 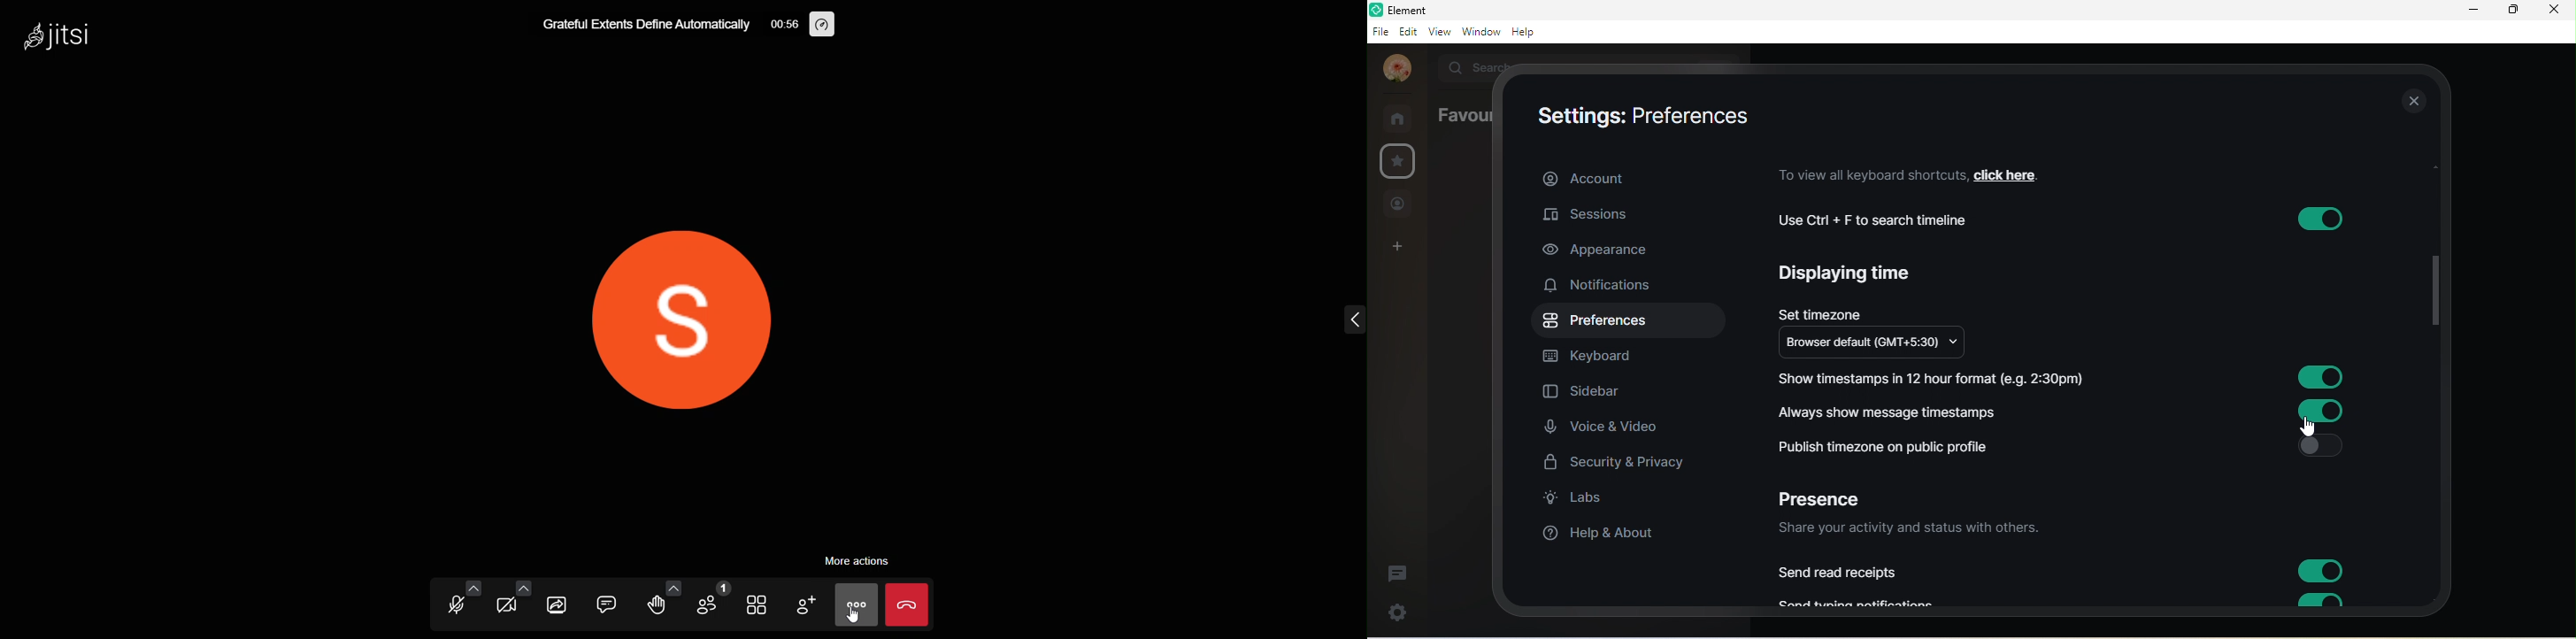 I want to click on sessions, so click(x=1607, y=213).